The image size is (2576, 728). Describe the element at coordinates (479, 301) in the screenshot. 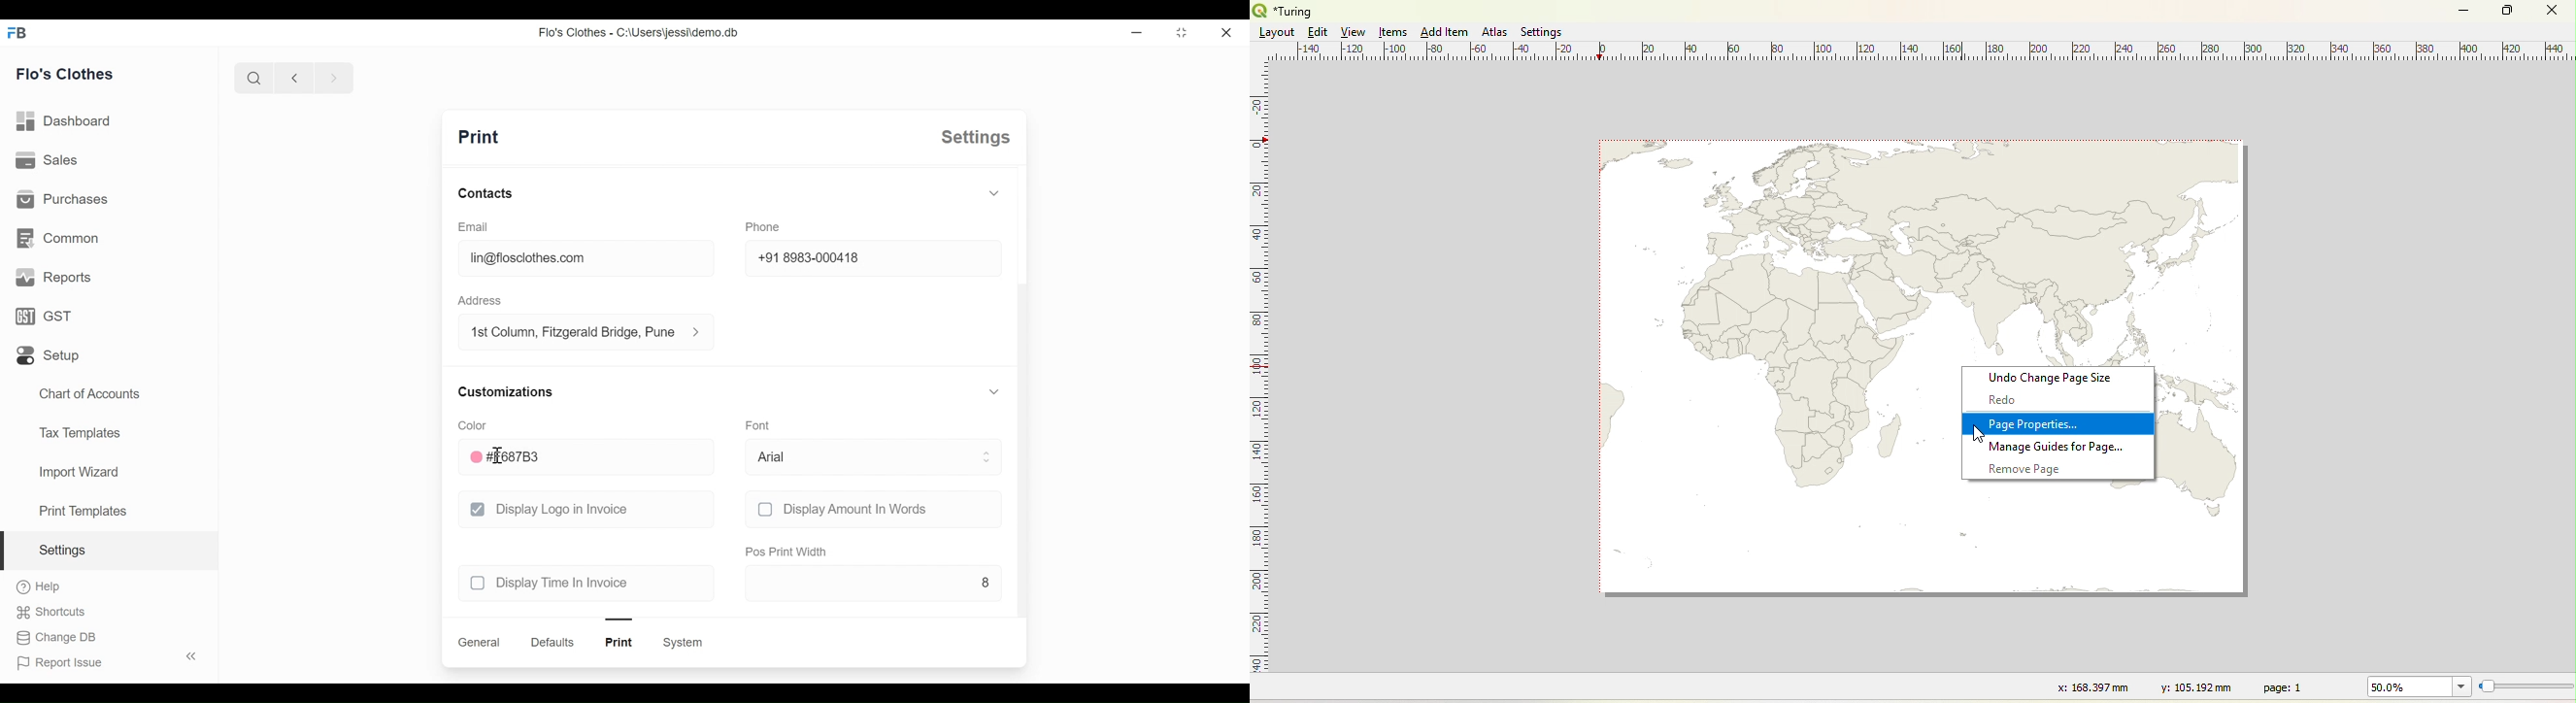

I see `address` at that location.